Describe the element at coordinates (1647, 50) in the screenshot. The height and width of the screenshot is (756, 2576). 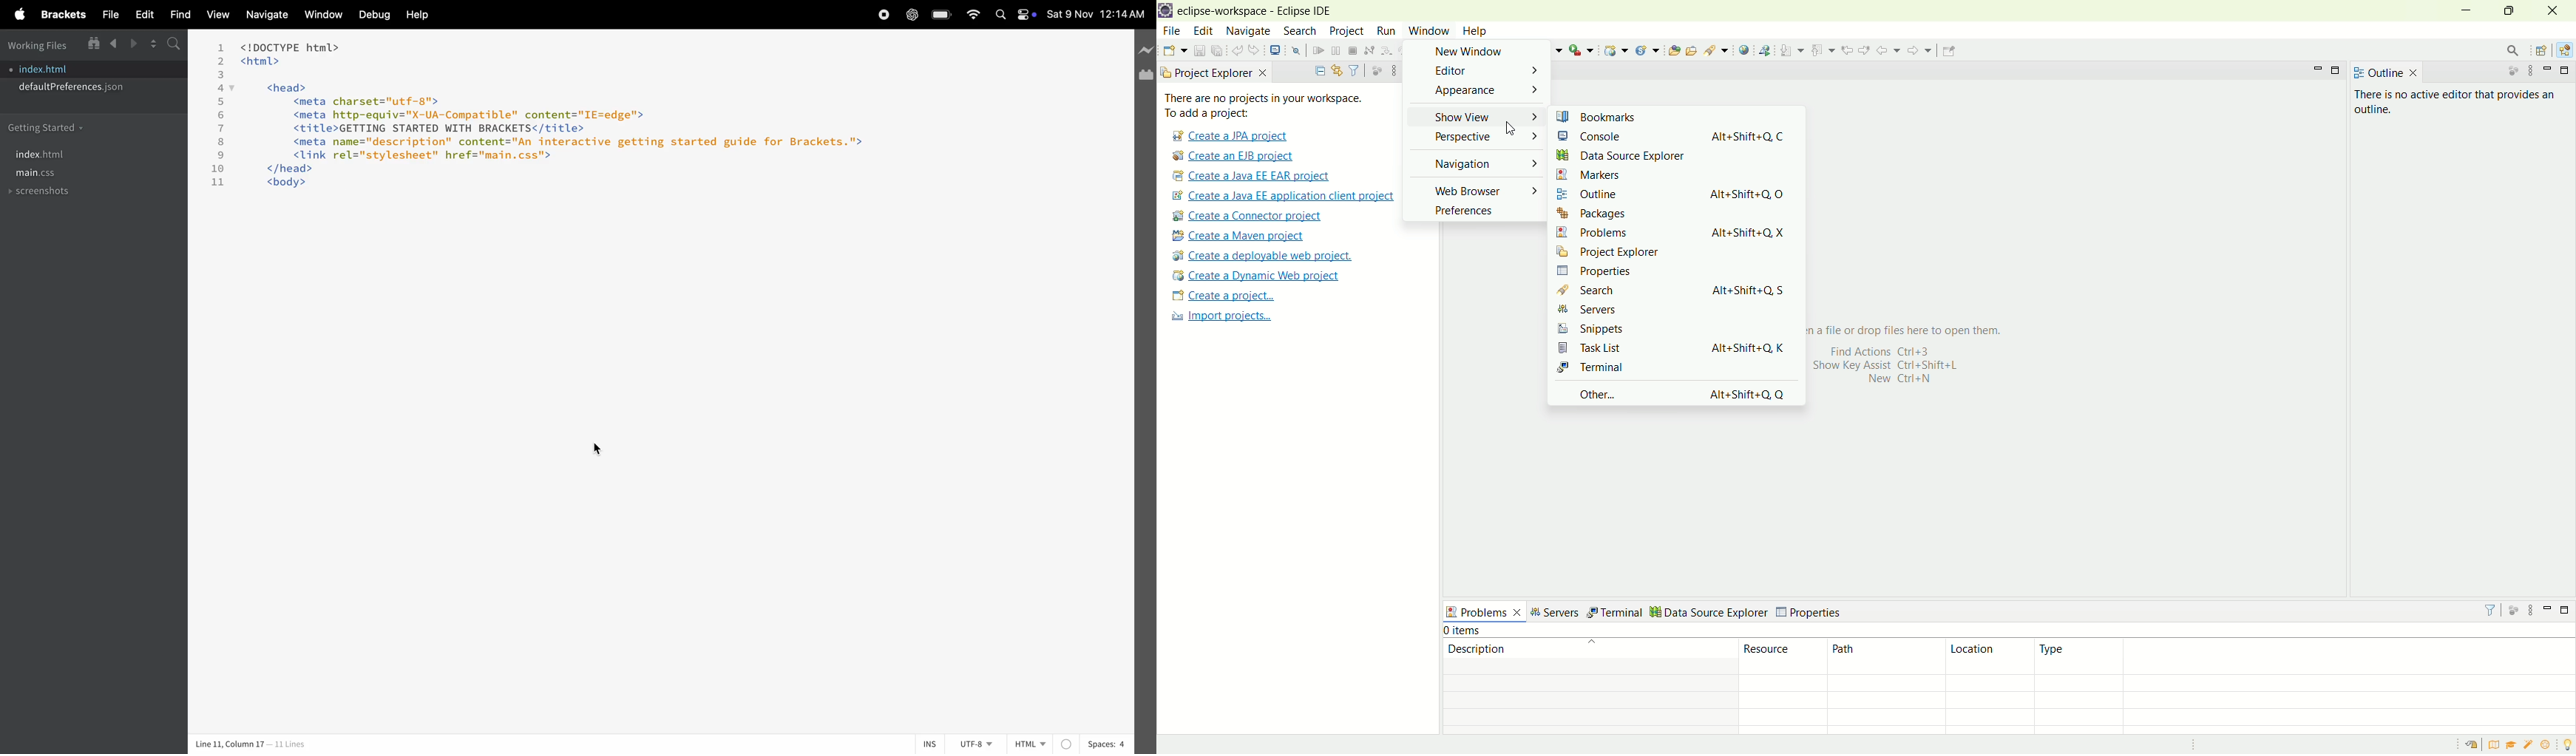
I see `create a new Java servlet` at that location.